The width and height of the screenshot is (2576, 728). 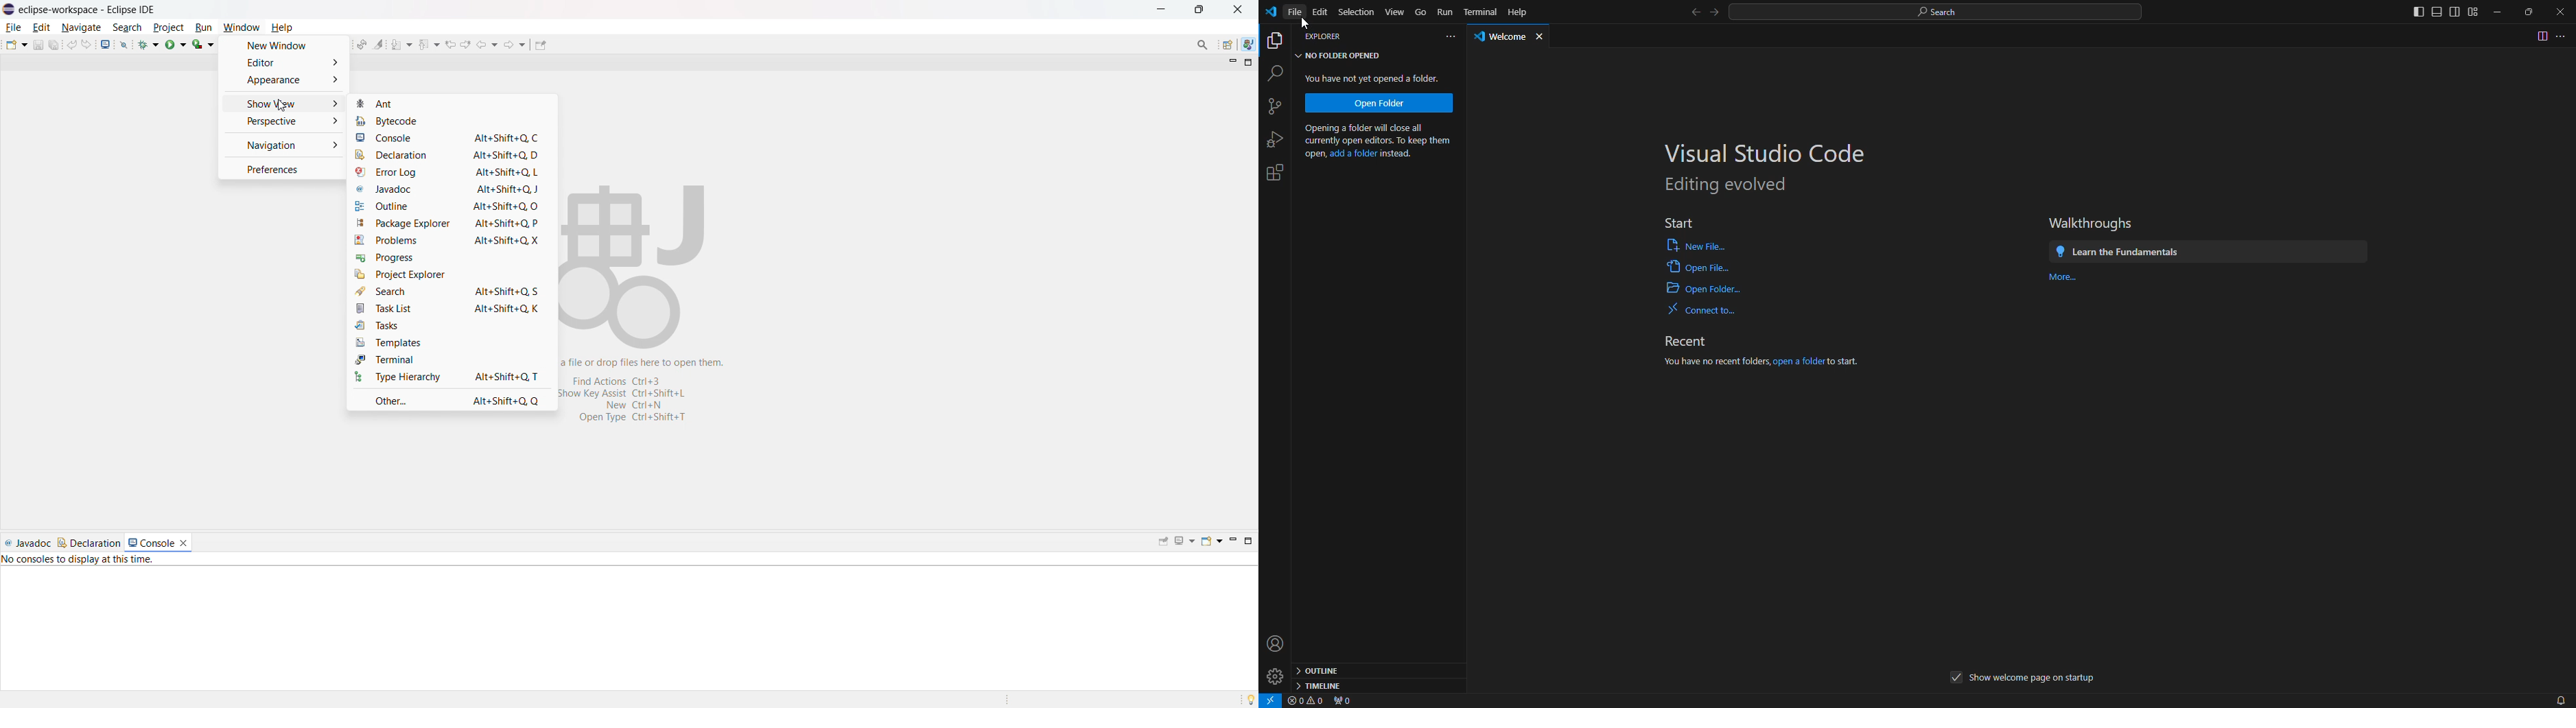 What do you see at coordinates (1280, 107) in the screenshot?
I see `source control` at bounding box center [1280, 107].